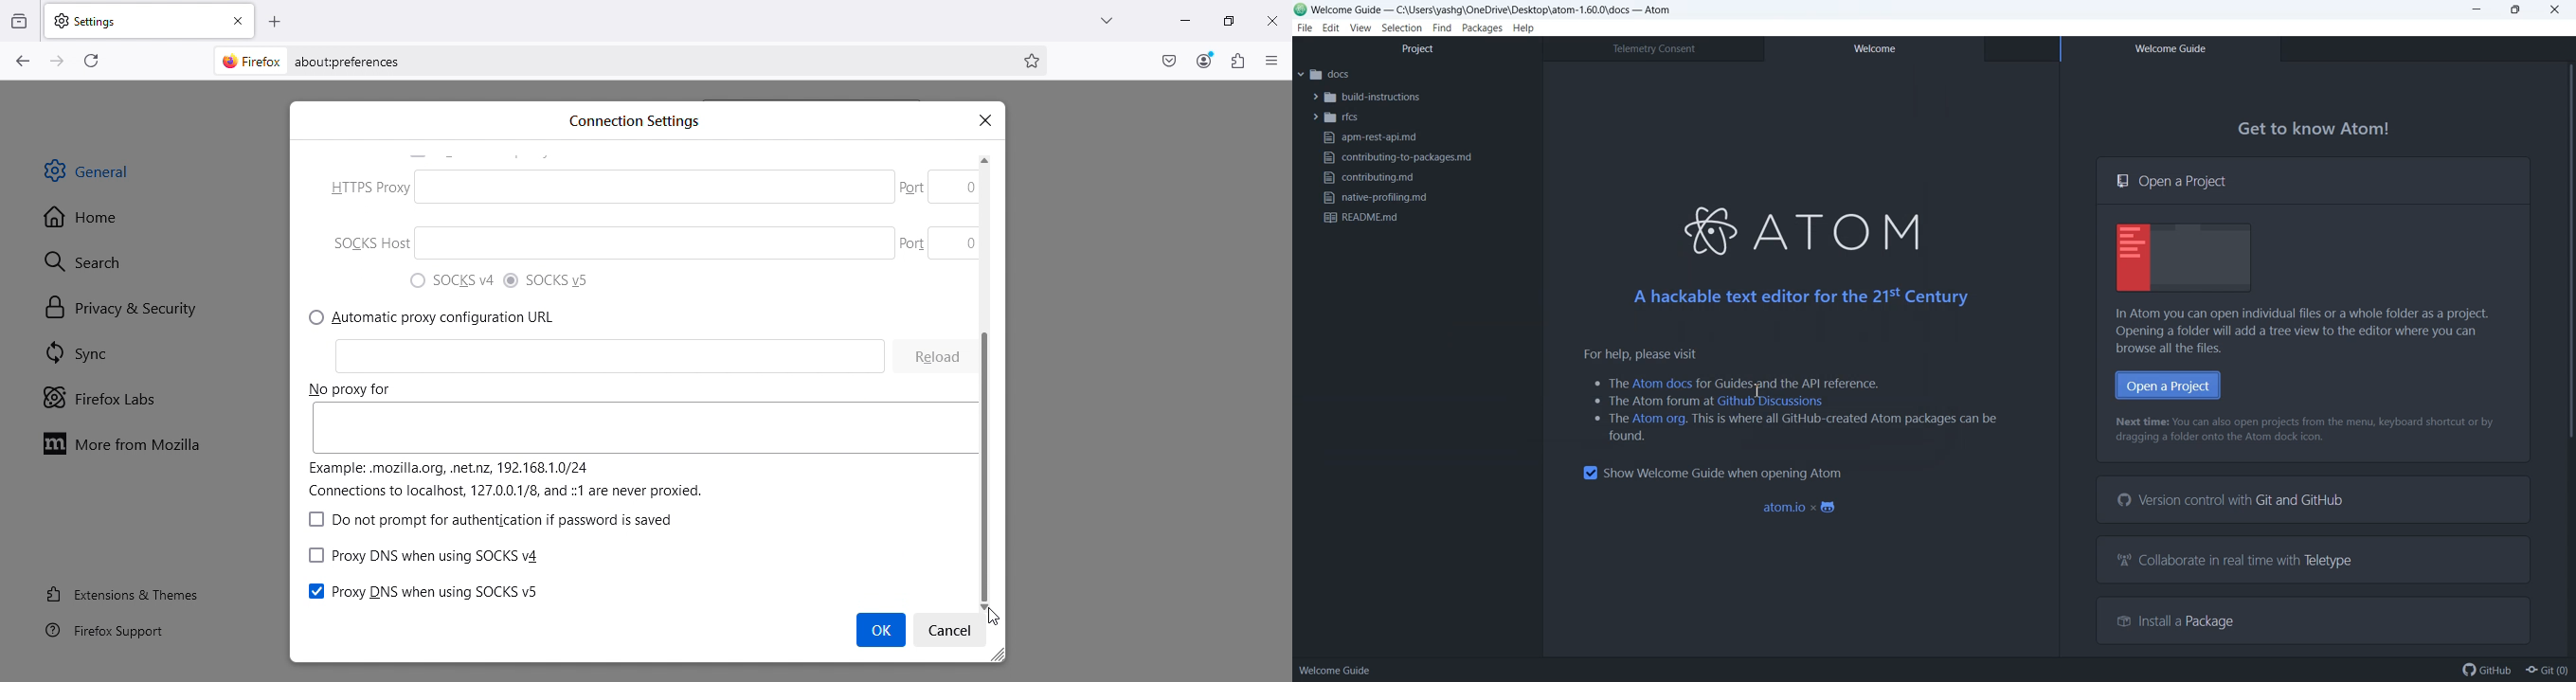 Image resolution: width=2576 pixels, height=700 pixels. Describe the element at coordinates (1395, 158) in the screenshot. I see `contributing-to-packages.md` at that location.